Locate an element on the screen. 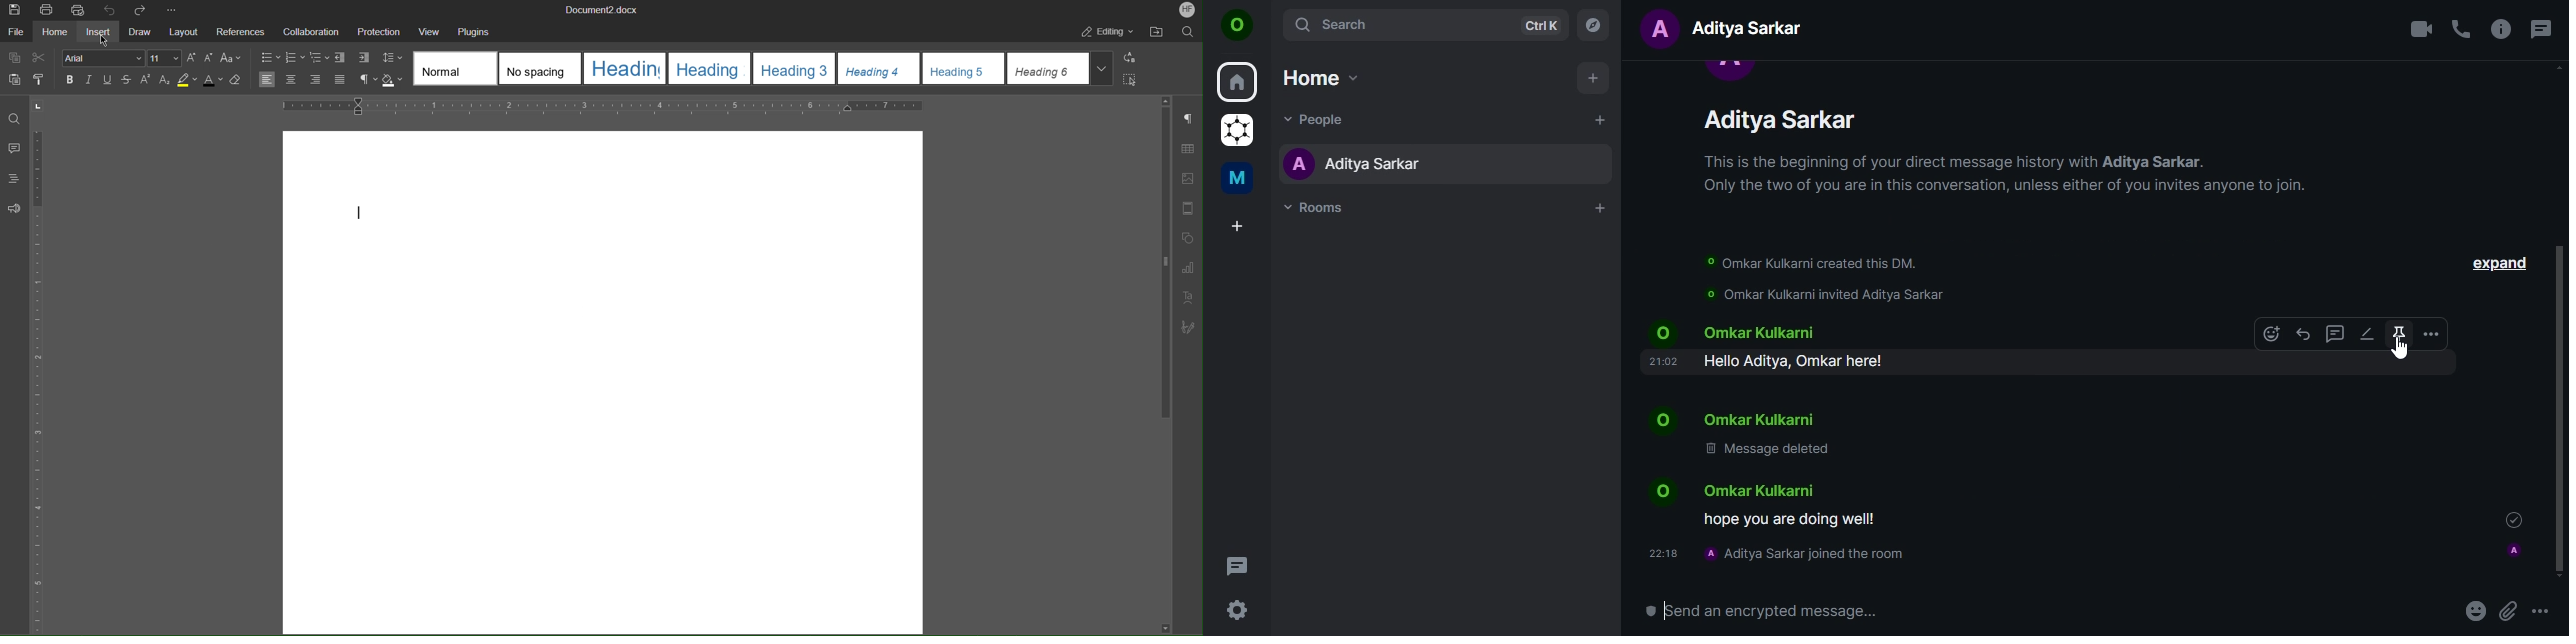 The image size is (2576, 644). Erase Style is located at coordinates (235, 80).